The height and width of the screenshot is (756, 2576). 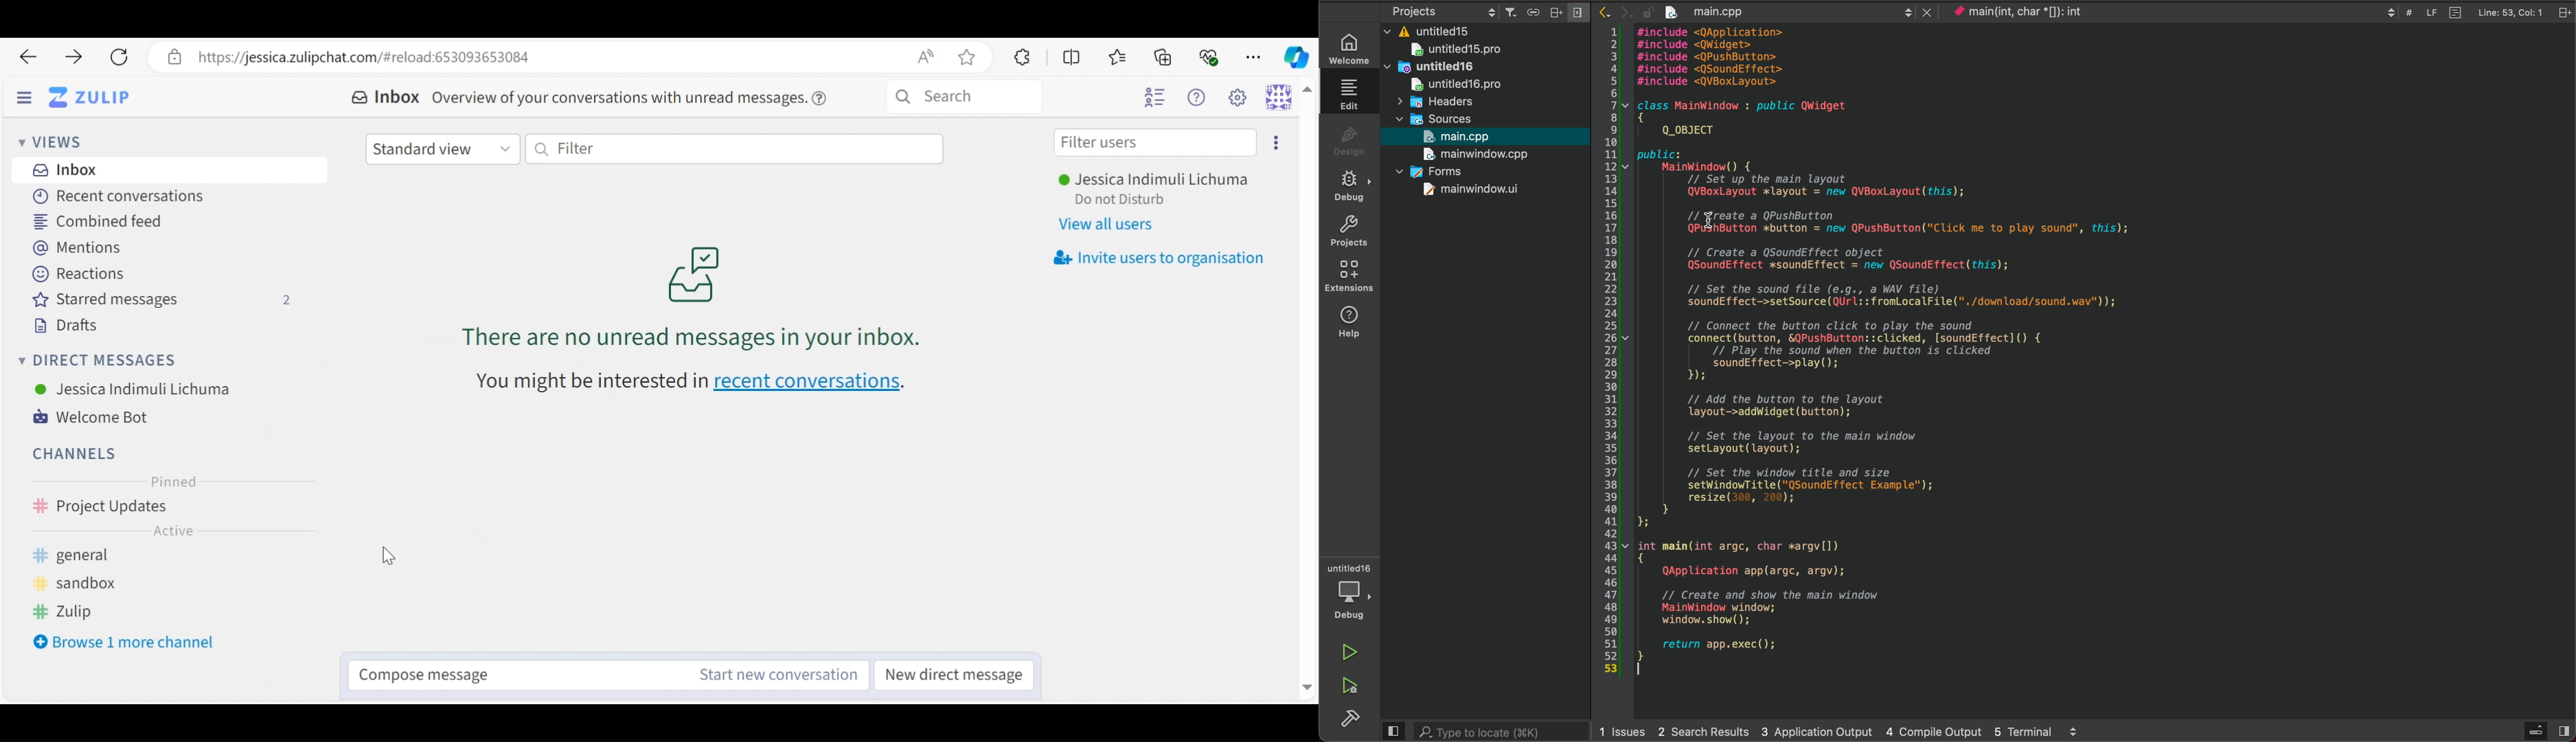 I want to click on Status, so click(x=1121, y=201).